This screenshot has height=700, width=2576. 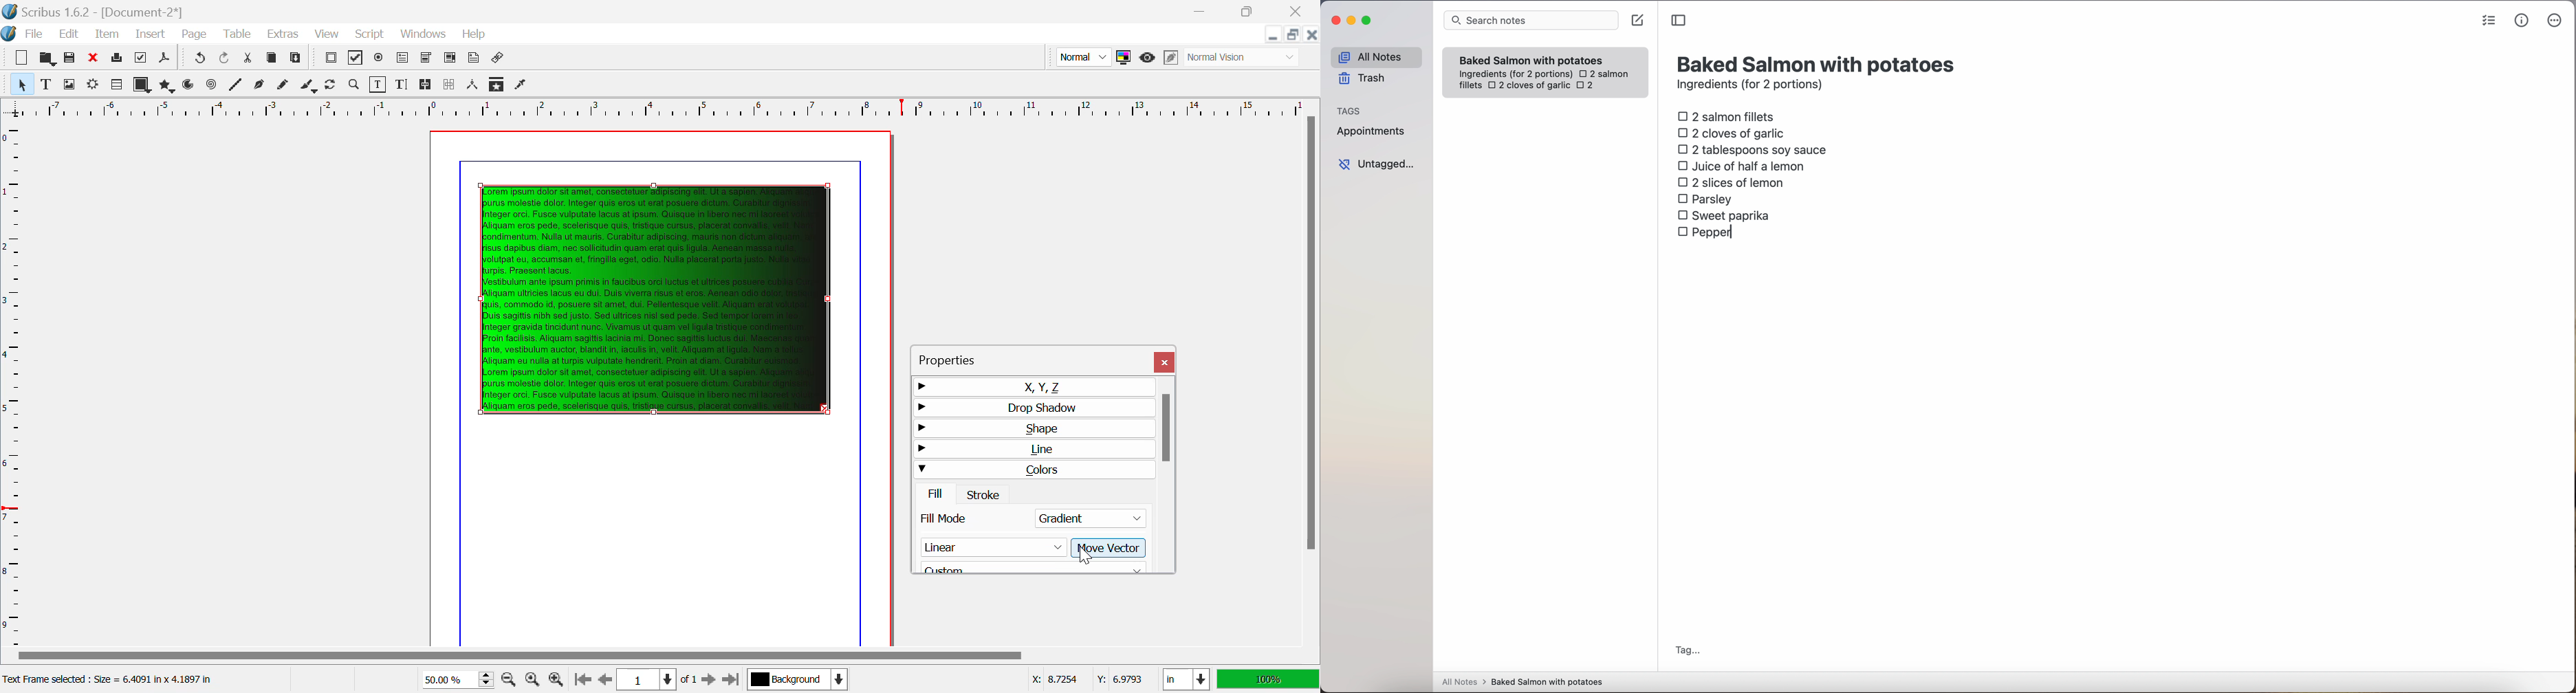 What do you see at coordinates (1514, 75) in the screenshot?
I see `ingredientes (for 2 portions)` at bounding box center [1514, 75].